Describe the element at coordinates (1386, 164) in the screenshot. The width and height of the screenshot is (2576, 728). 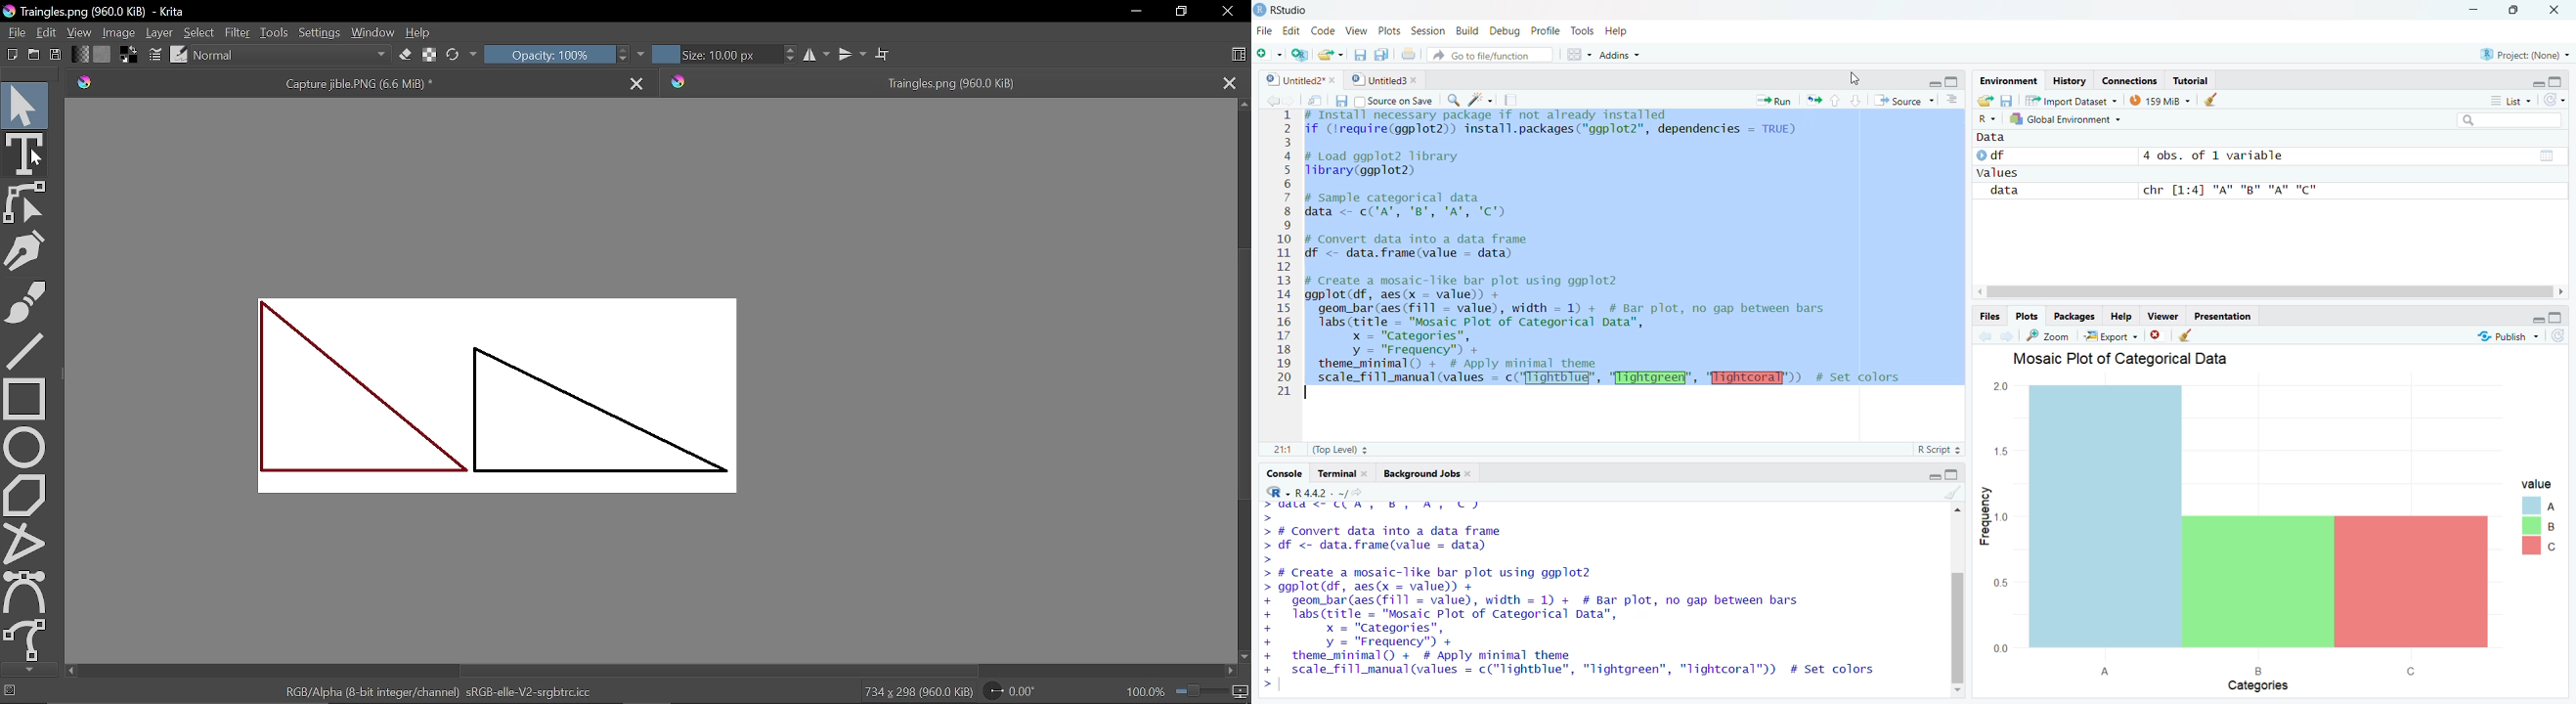
I see `# Load ggplot2 library
Tibrary(ggplot2)` at that location.